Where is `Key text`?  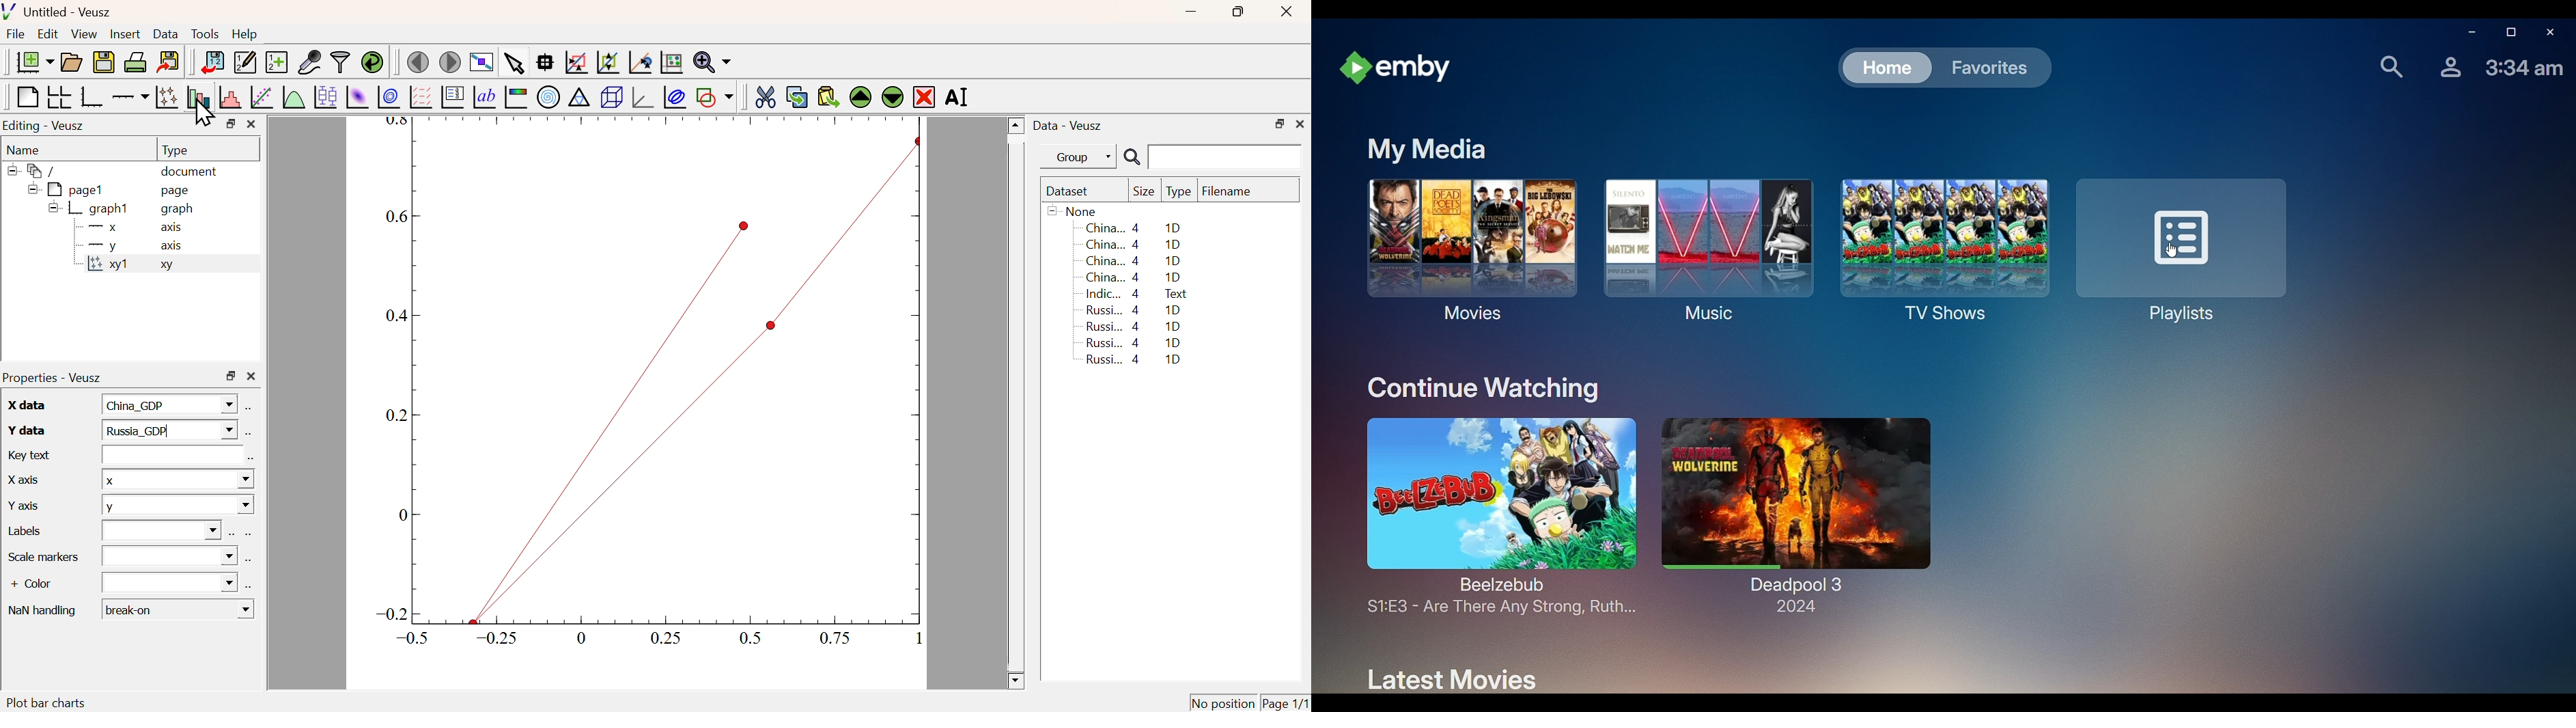
Key text is located at coordinates (31, 454).